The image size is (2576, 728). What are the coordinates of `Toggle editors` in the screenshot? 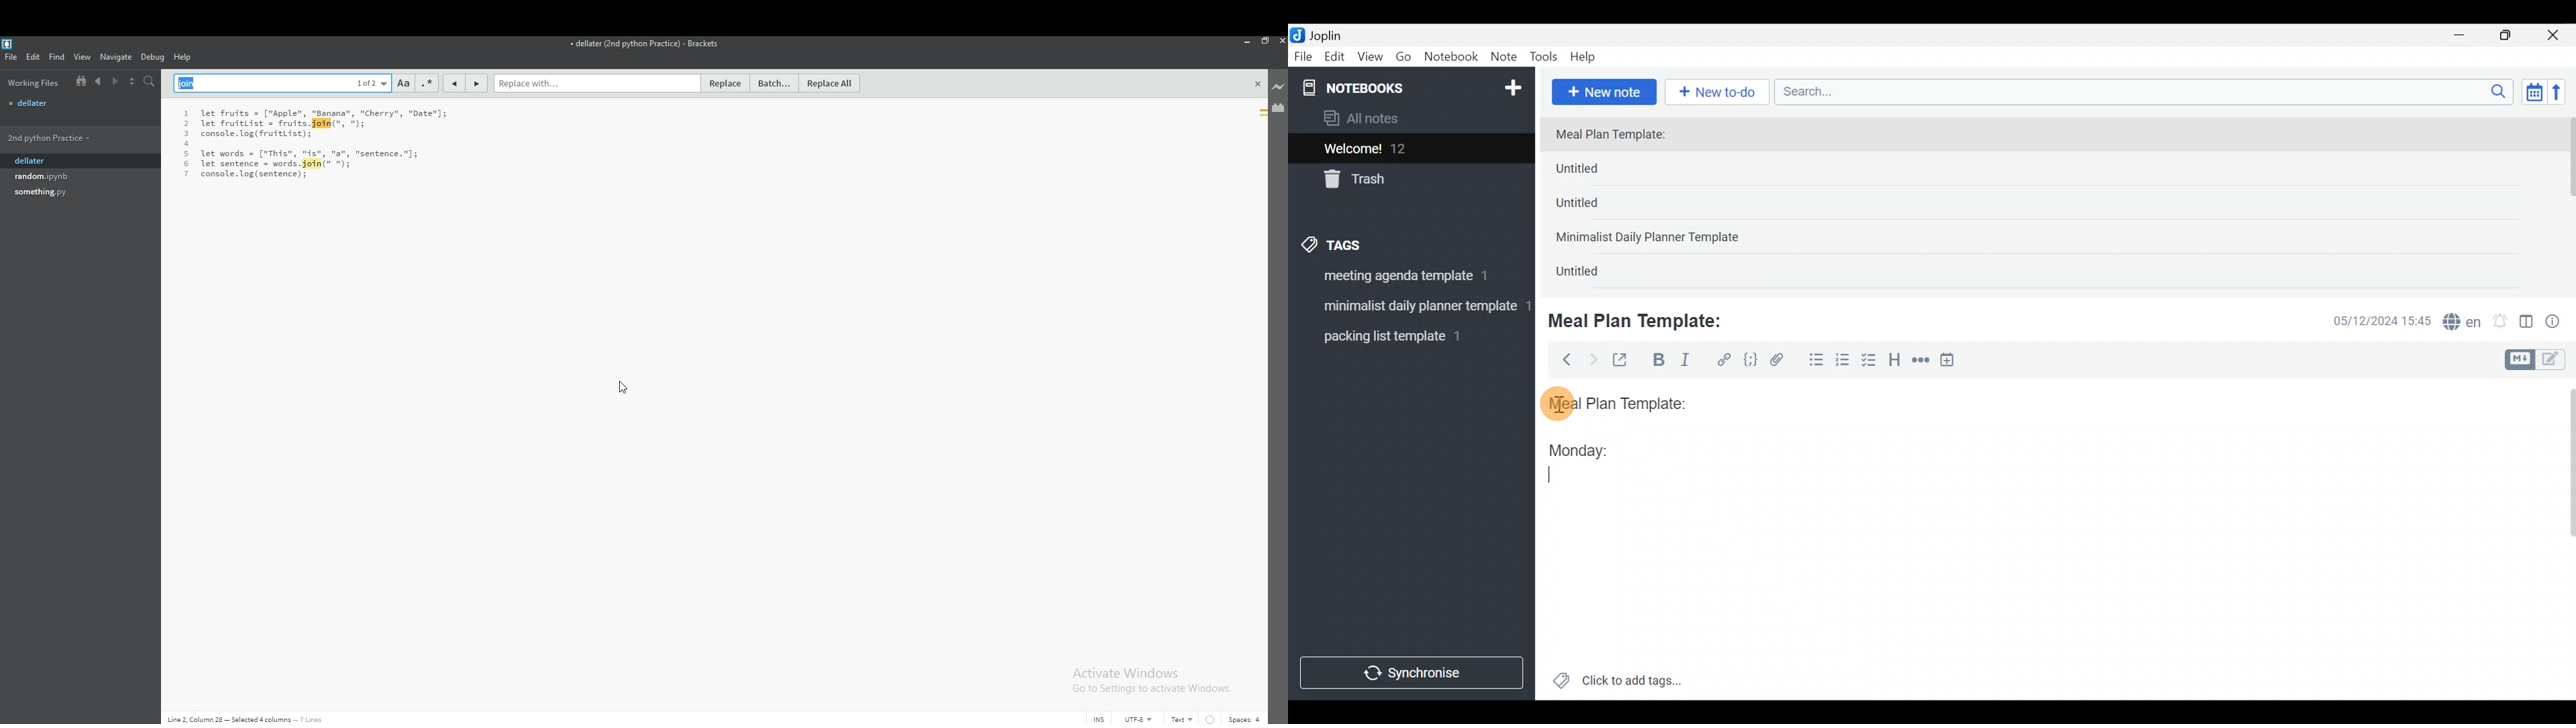 It's located at (2538, 358).